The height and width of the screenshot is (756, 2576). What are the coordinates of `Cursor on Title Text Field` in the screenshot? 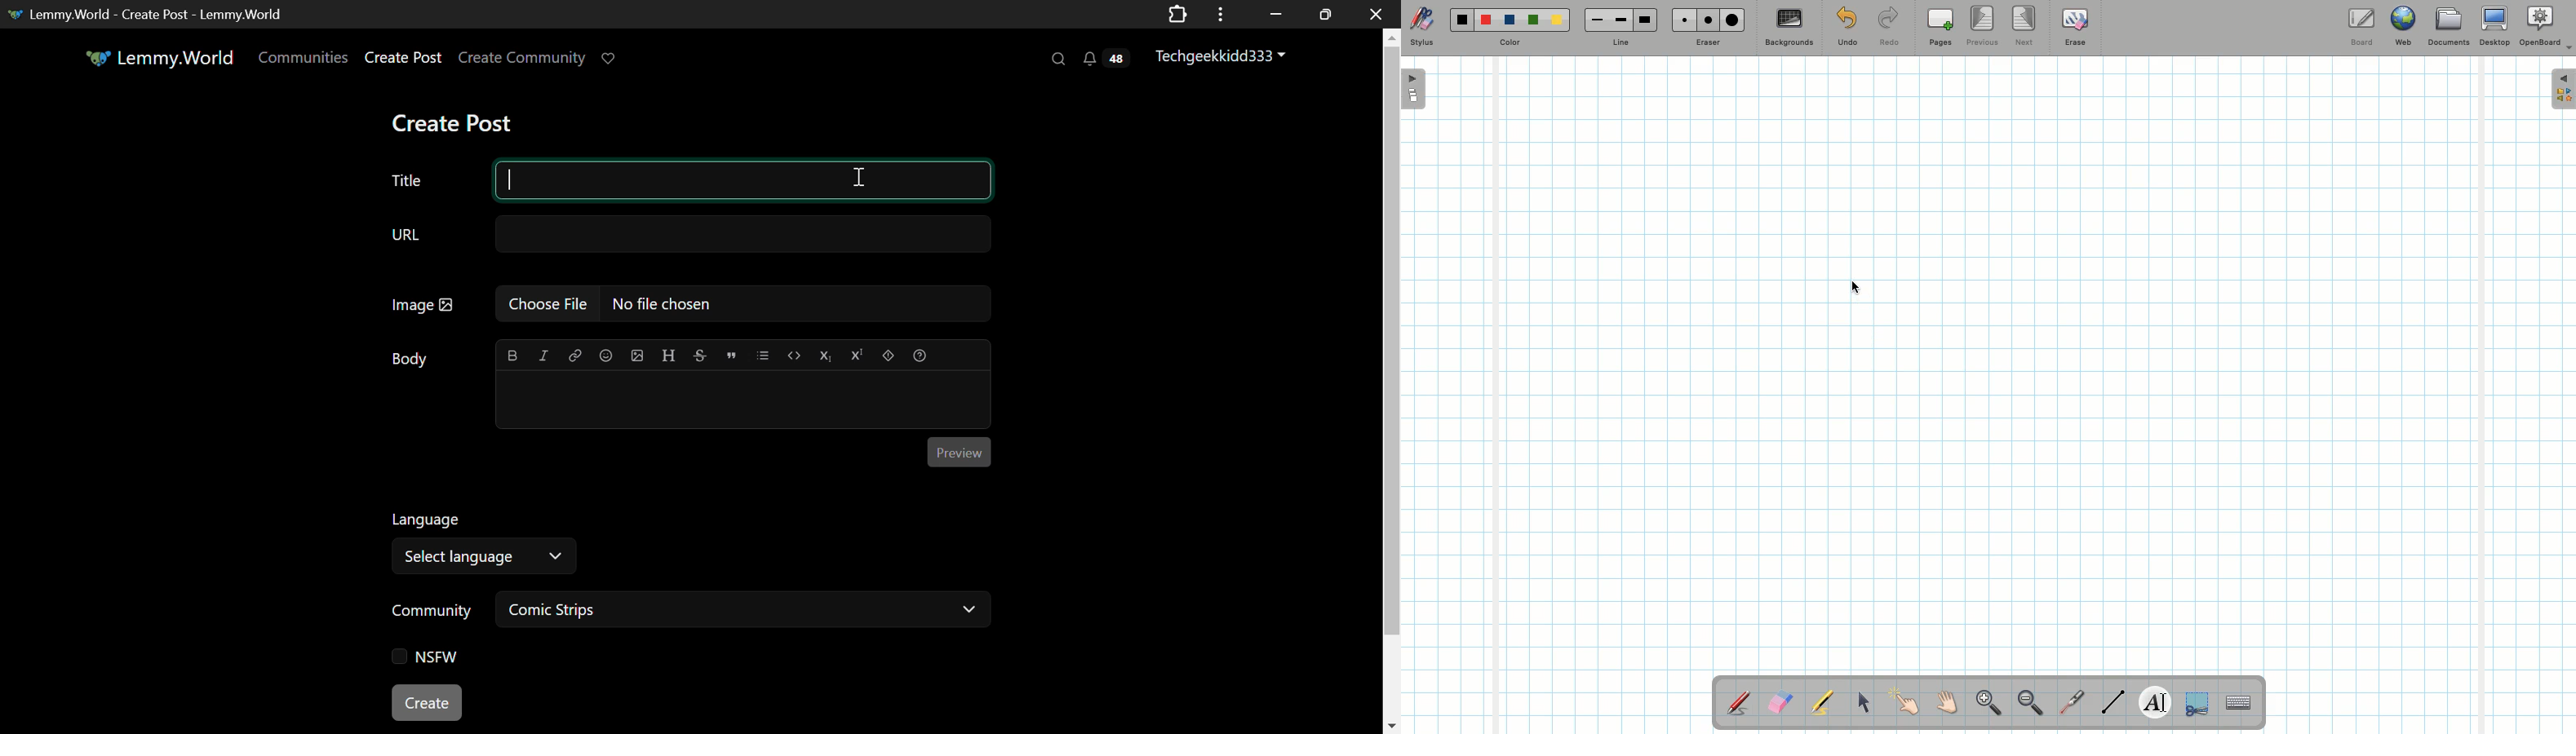 It's located at (863, 182).